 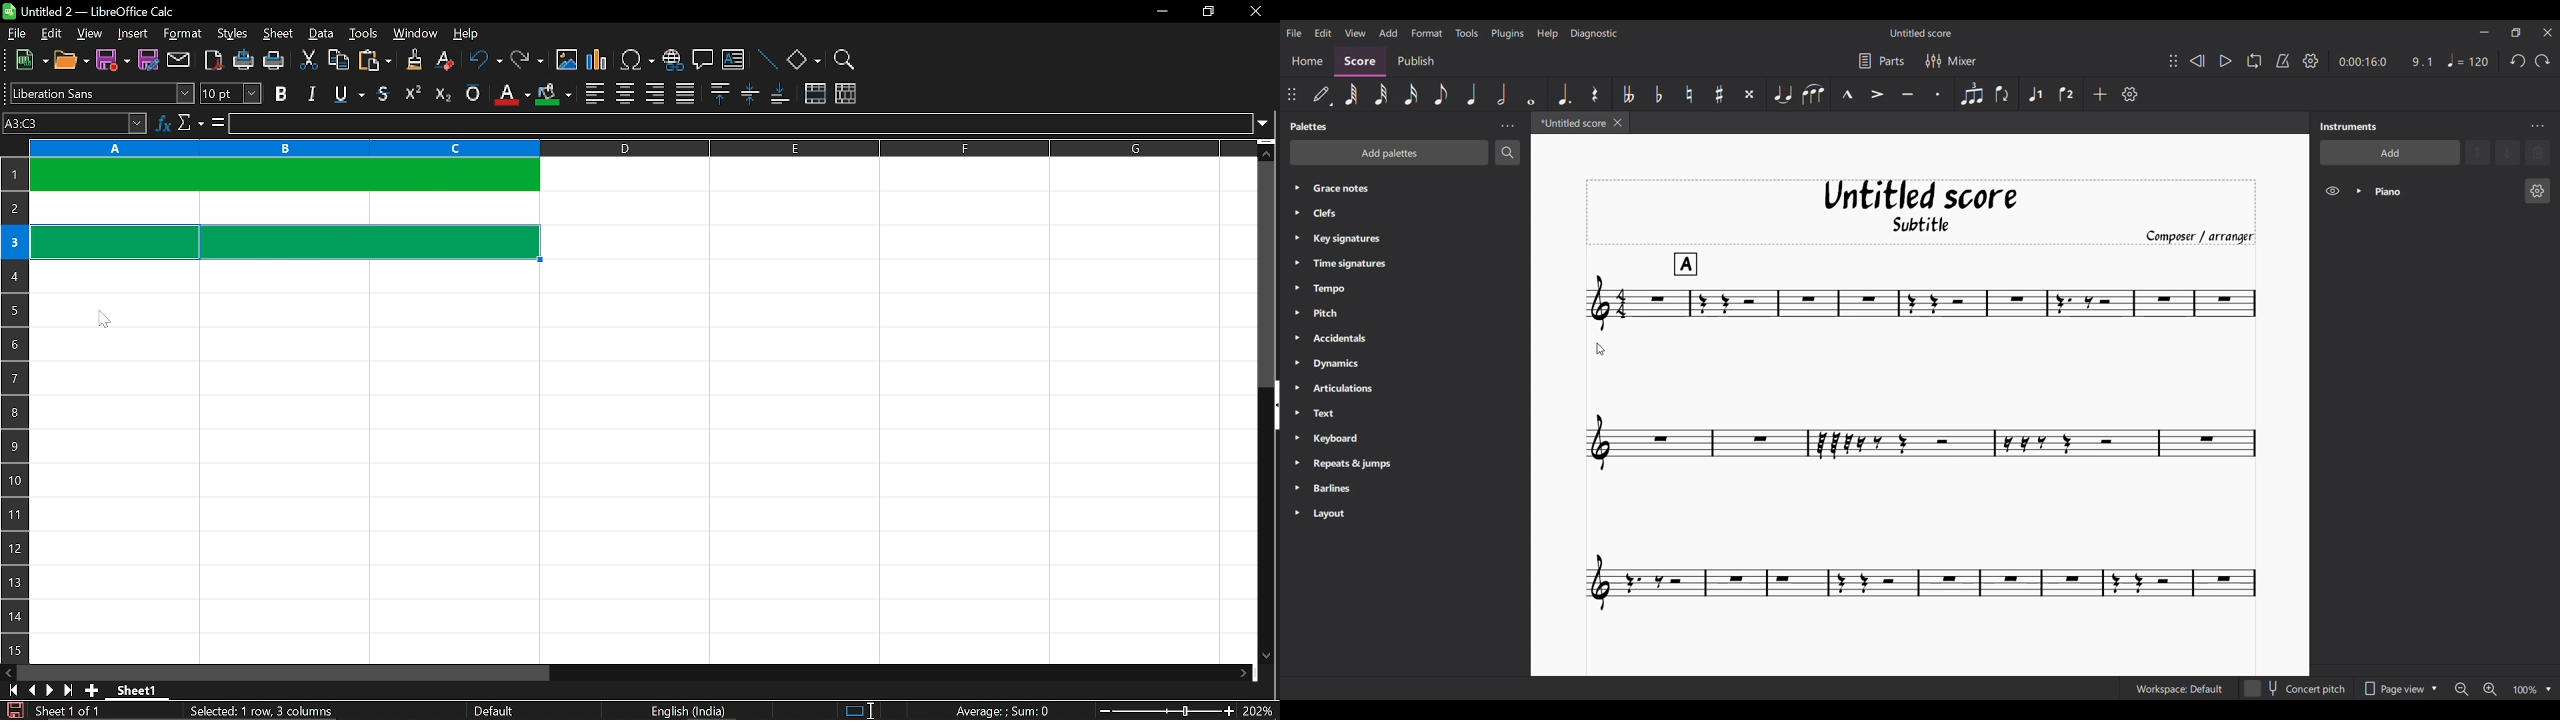 What do you see at coordinates (384, 92) in the screenshot?
I see `strikethrough` at bounding box center [384, 92].